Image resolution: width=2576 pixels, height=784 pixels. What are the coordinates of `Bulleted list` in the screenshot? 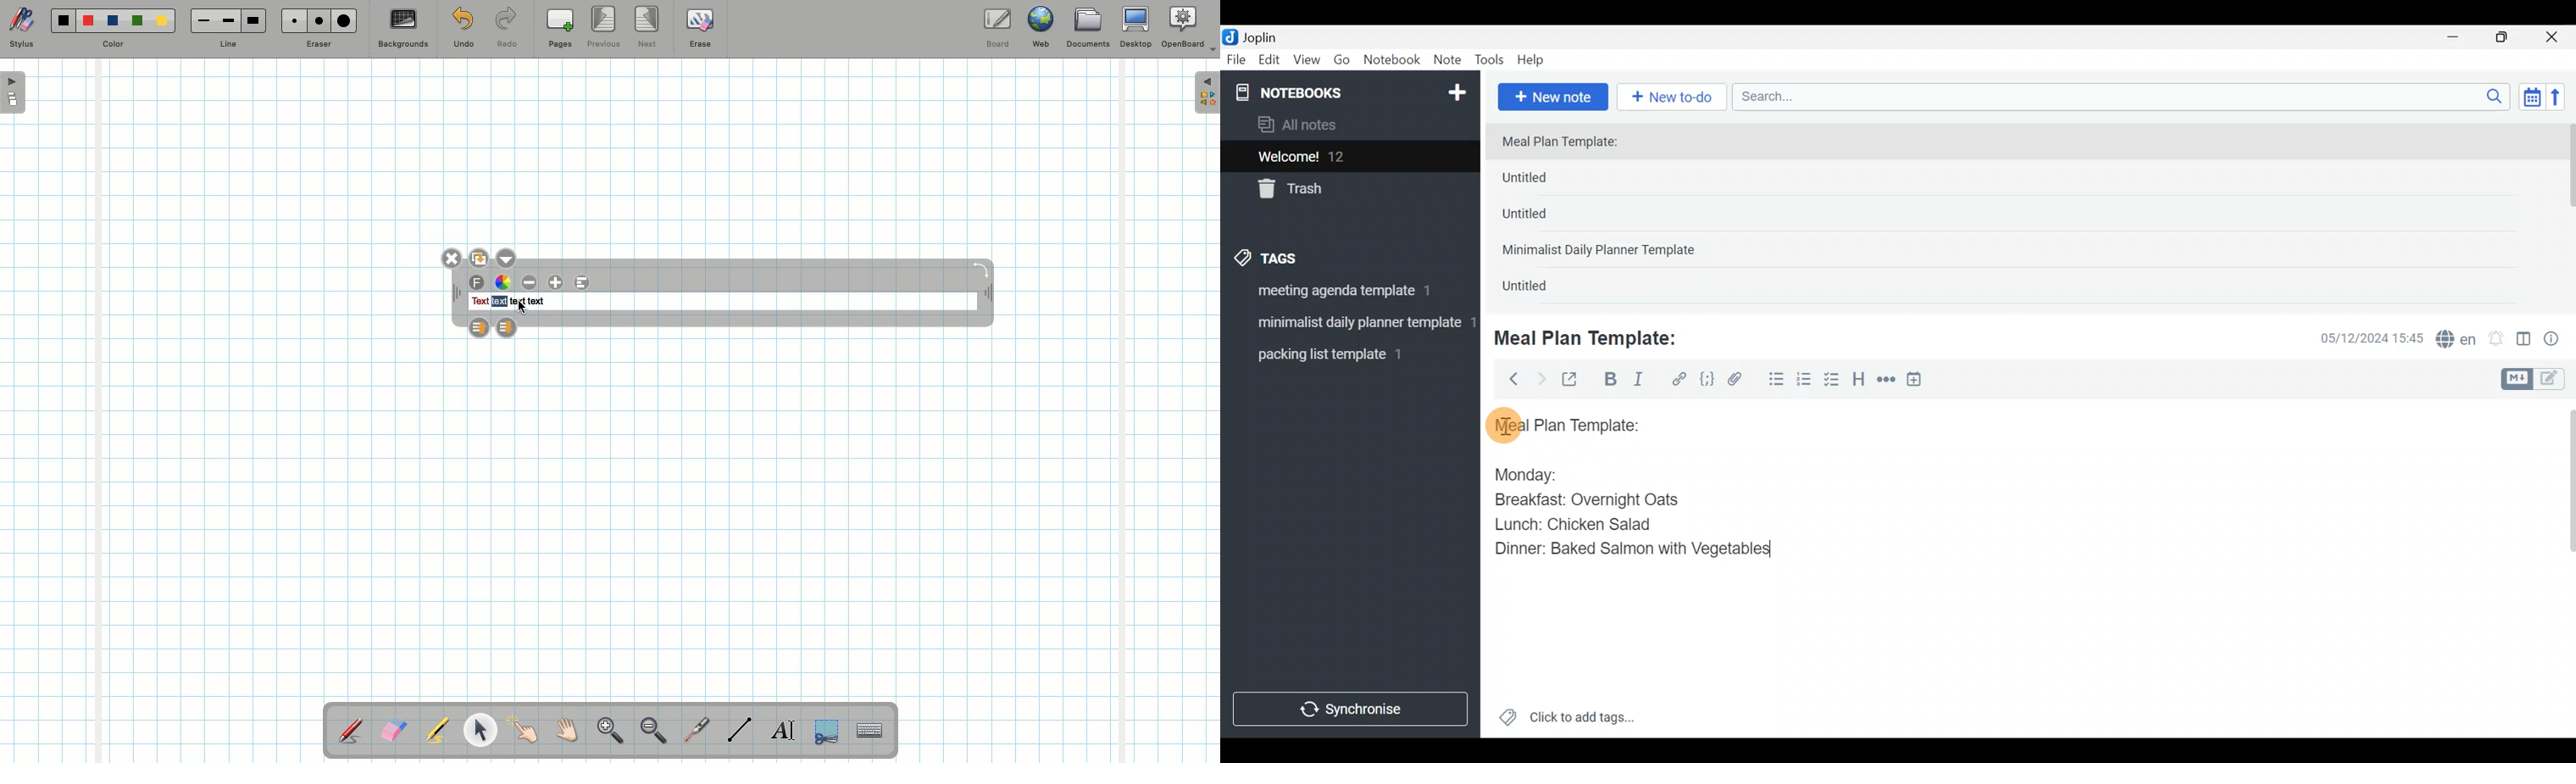 It's located at (1773, 380).